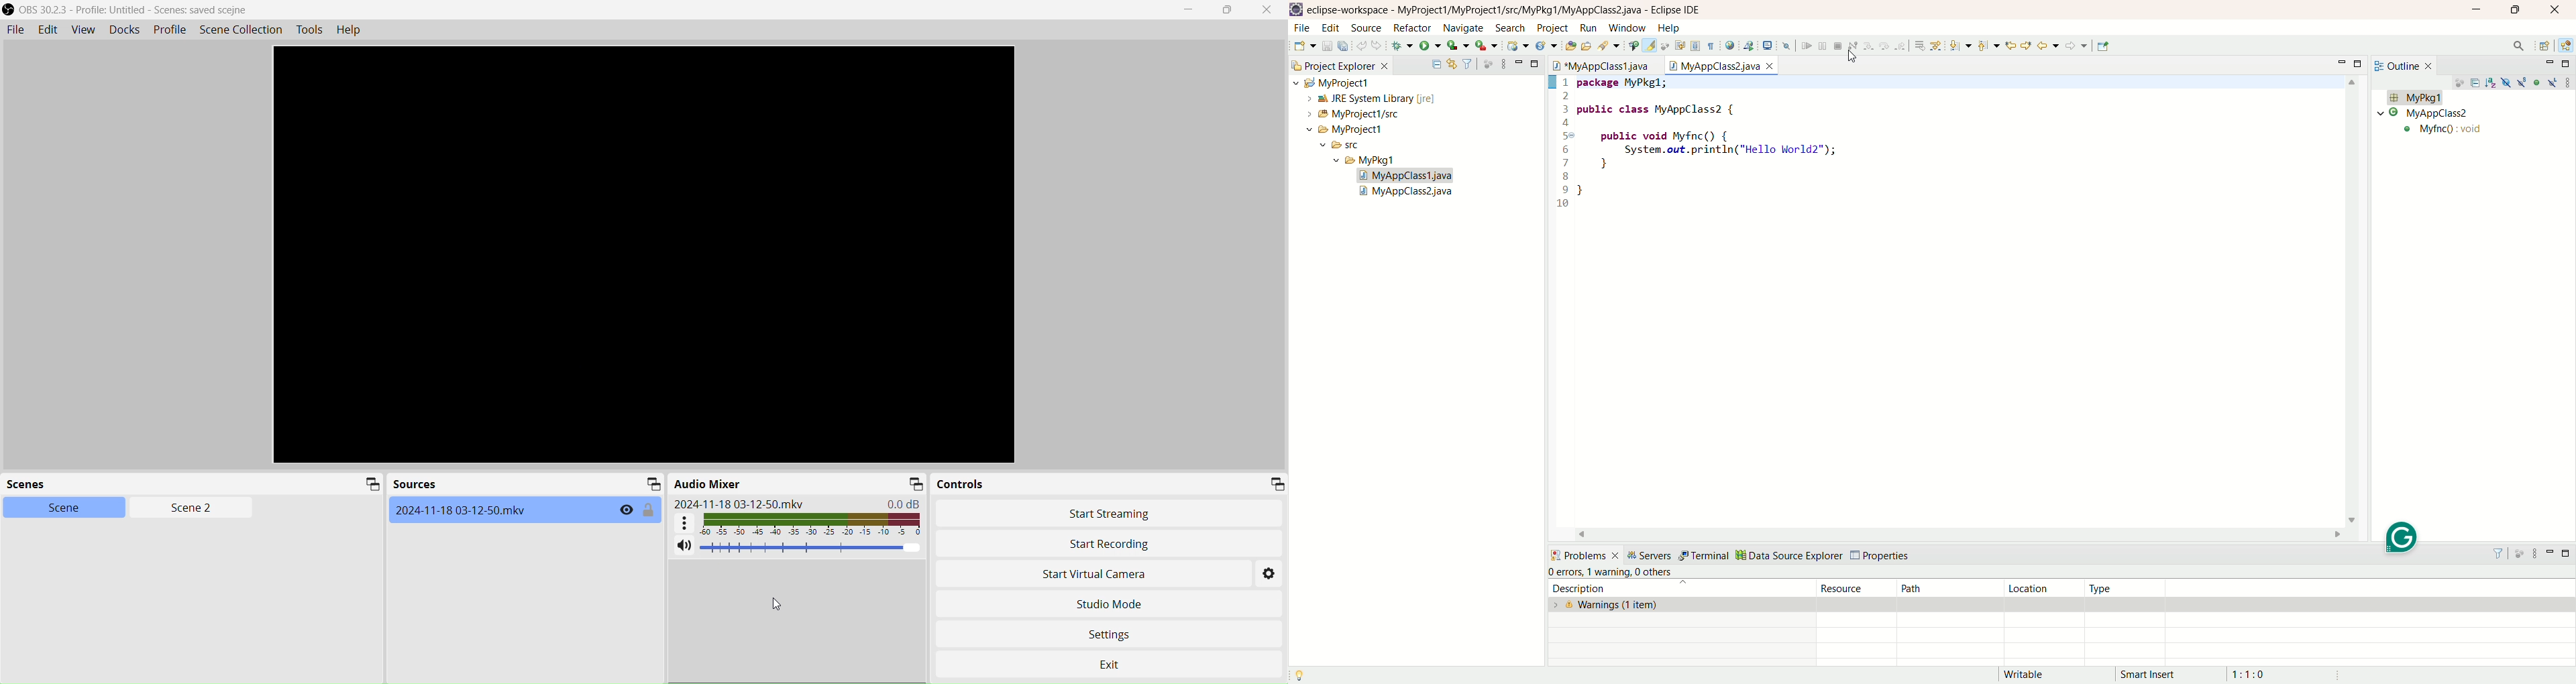 The image size is (2576, 700). Describe the element at coordinates (1632, 46) in the screenshot. I see `toggle breadcrumb` at that location.